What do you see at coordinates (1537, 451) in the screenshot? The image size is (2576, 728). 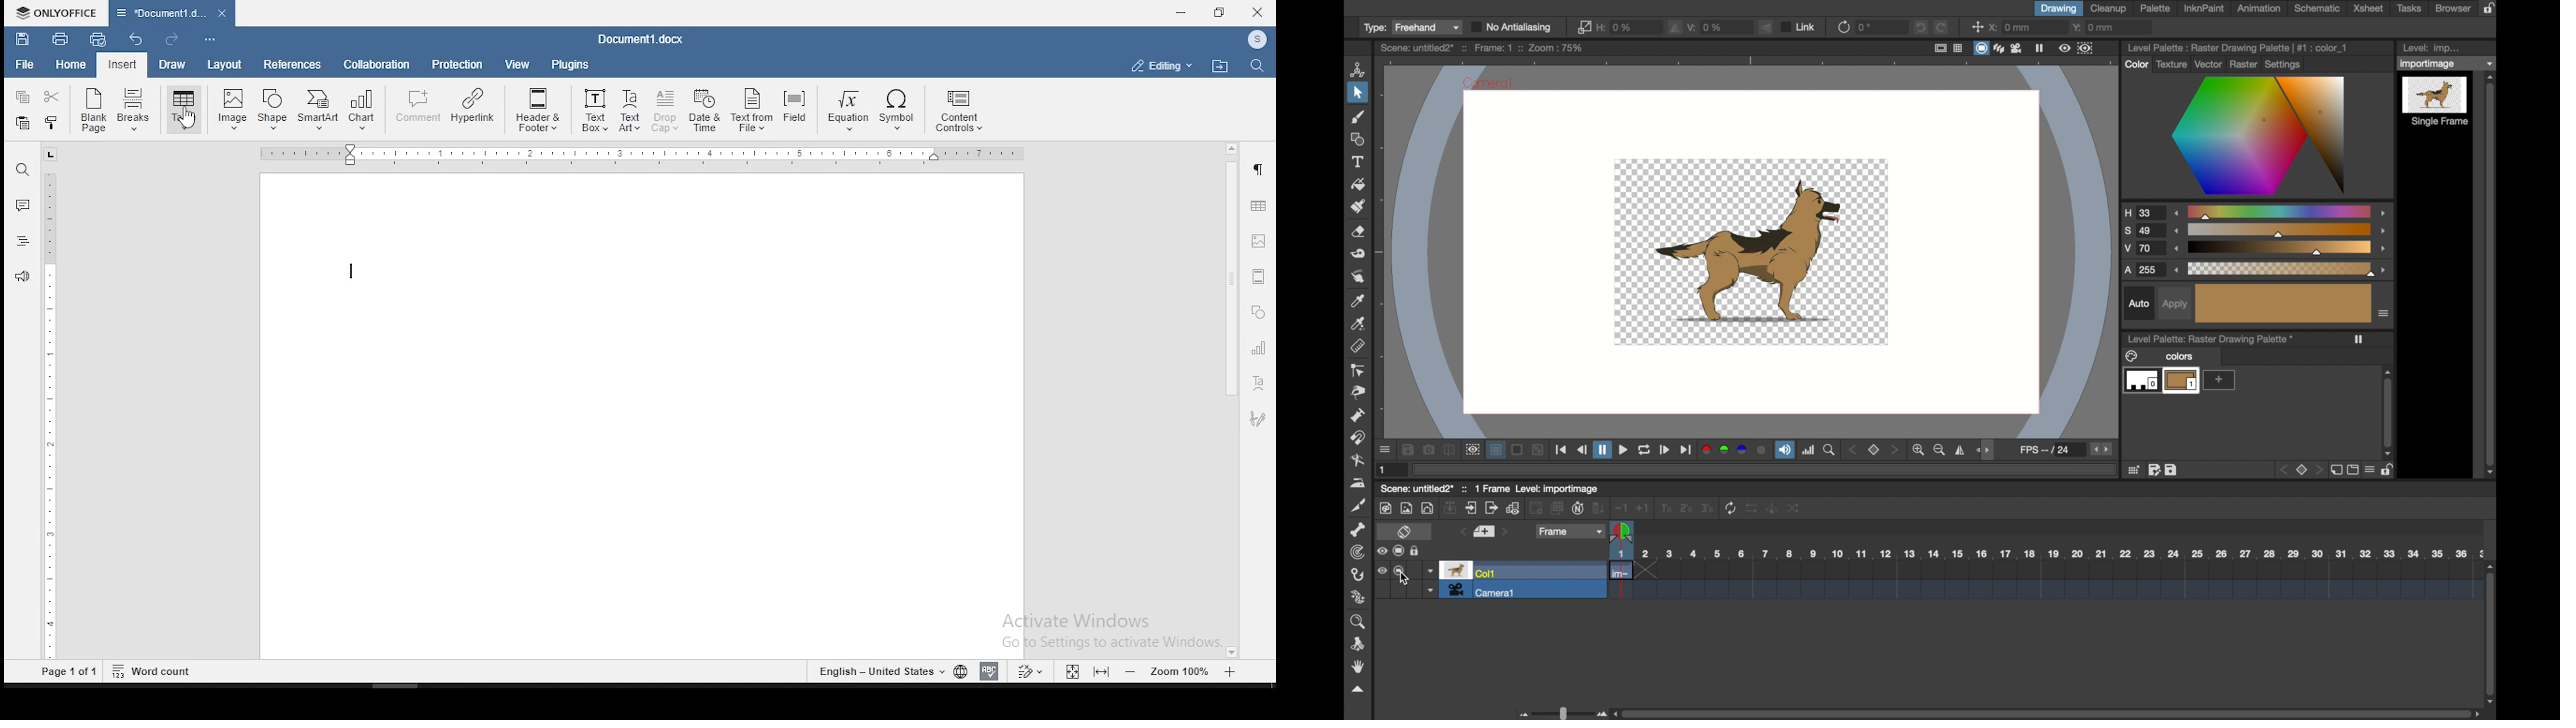 I see `minimize` at bounding box center [1537, 451].